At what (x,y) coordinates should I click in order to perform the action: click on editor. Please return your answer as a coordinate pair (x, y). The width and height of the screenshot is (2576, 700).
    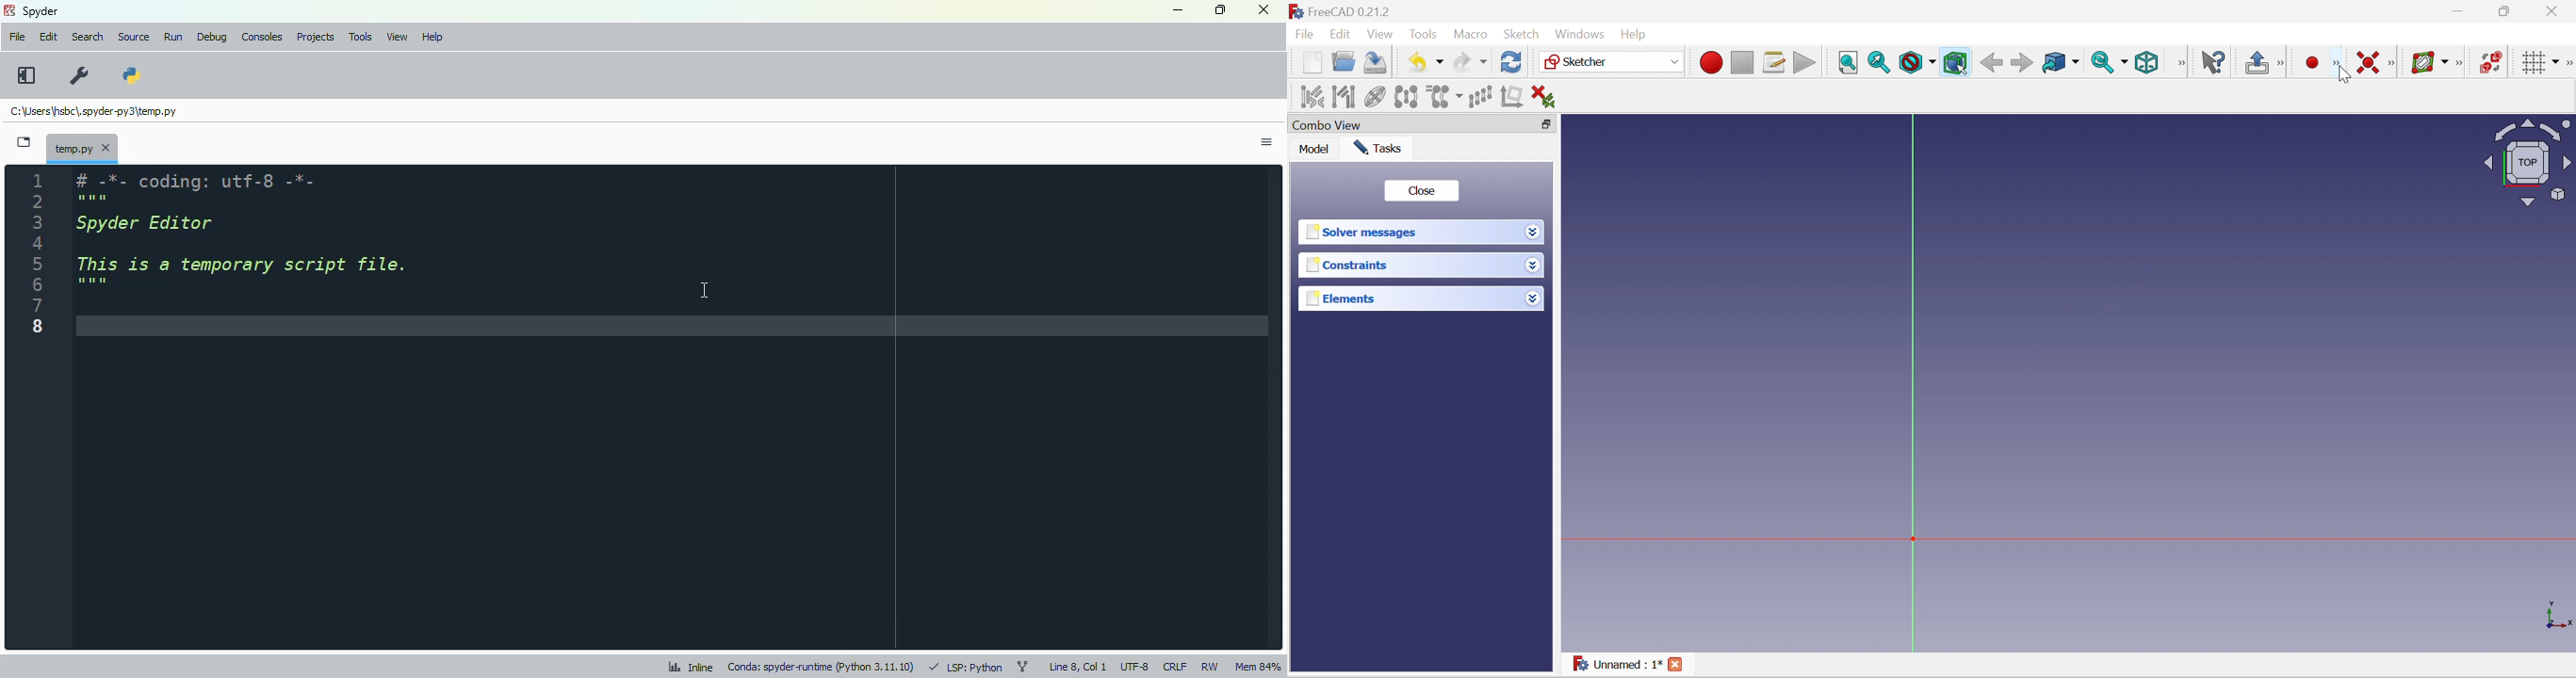
    Looking at the image, I should click on (679, 406).